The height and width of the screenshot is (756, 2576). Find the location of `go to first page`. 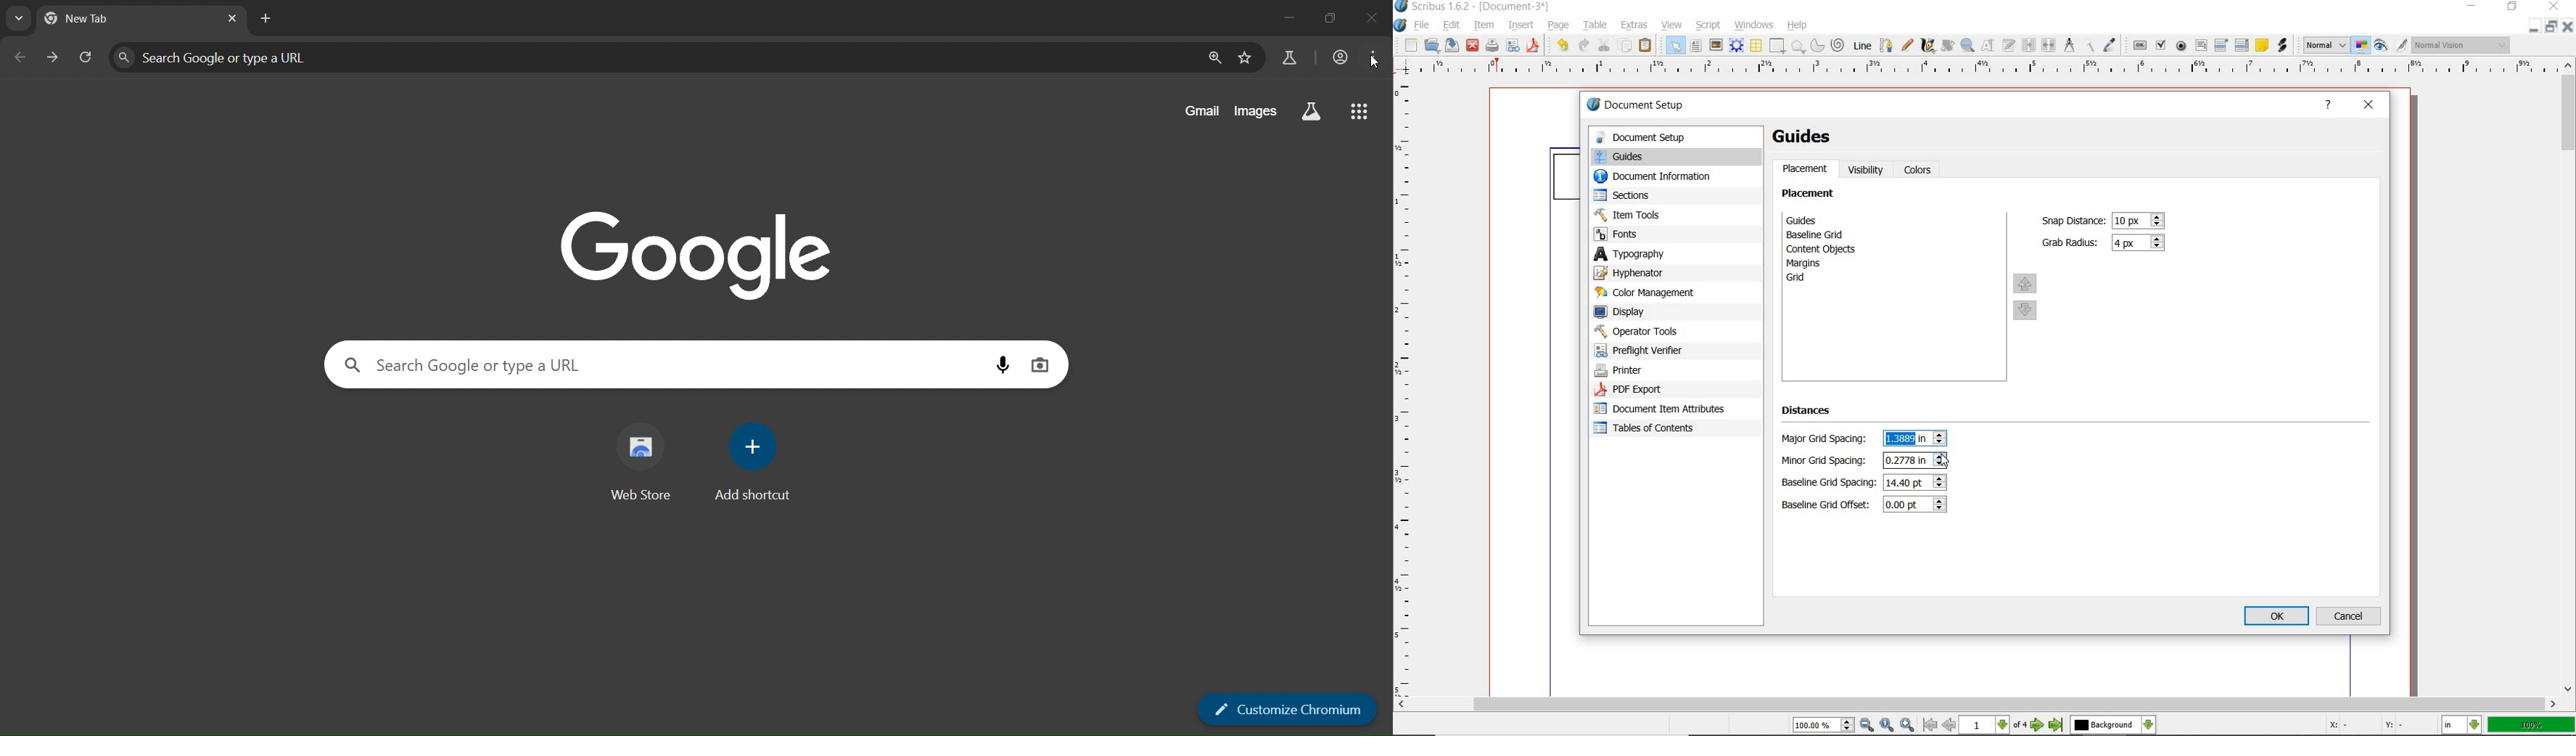

go to first page is located at coordinates (1930, 725).